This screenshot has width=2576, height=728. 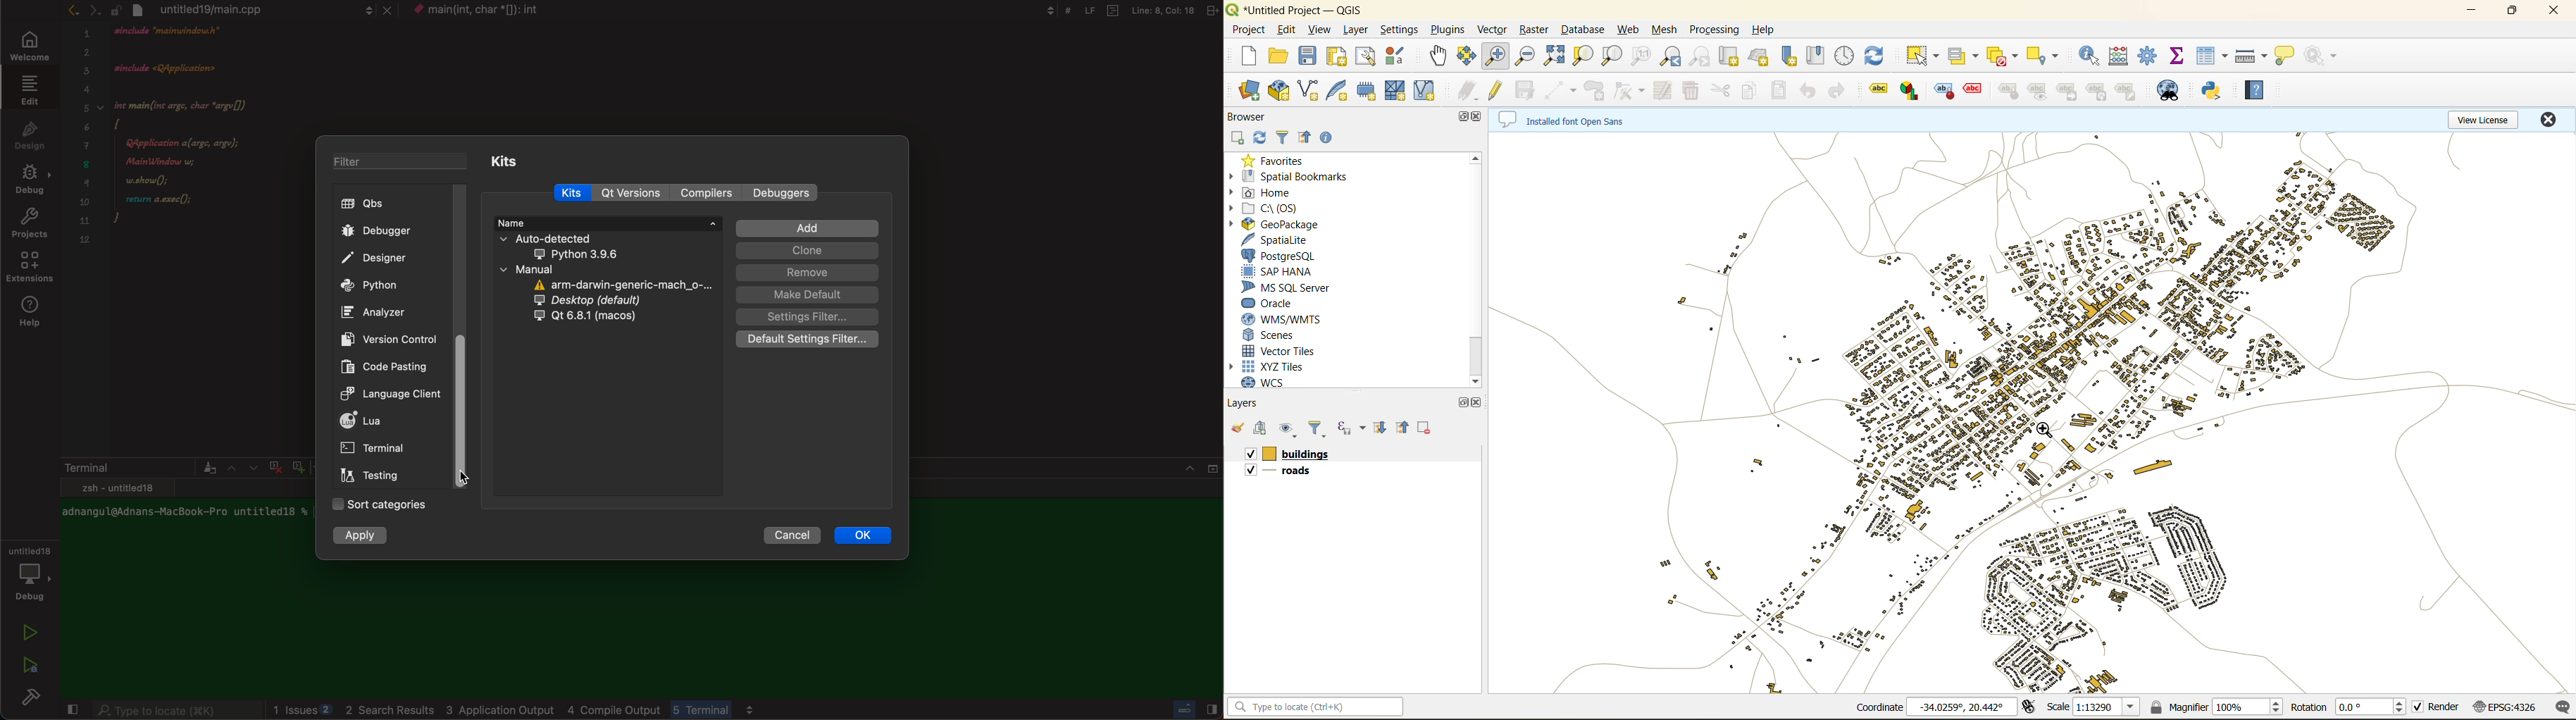 What do you see at coordinates (2483, 118) in the screenshot?
I see `view license` at bounding box center [2483, 118].